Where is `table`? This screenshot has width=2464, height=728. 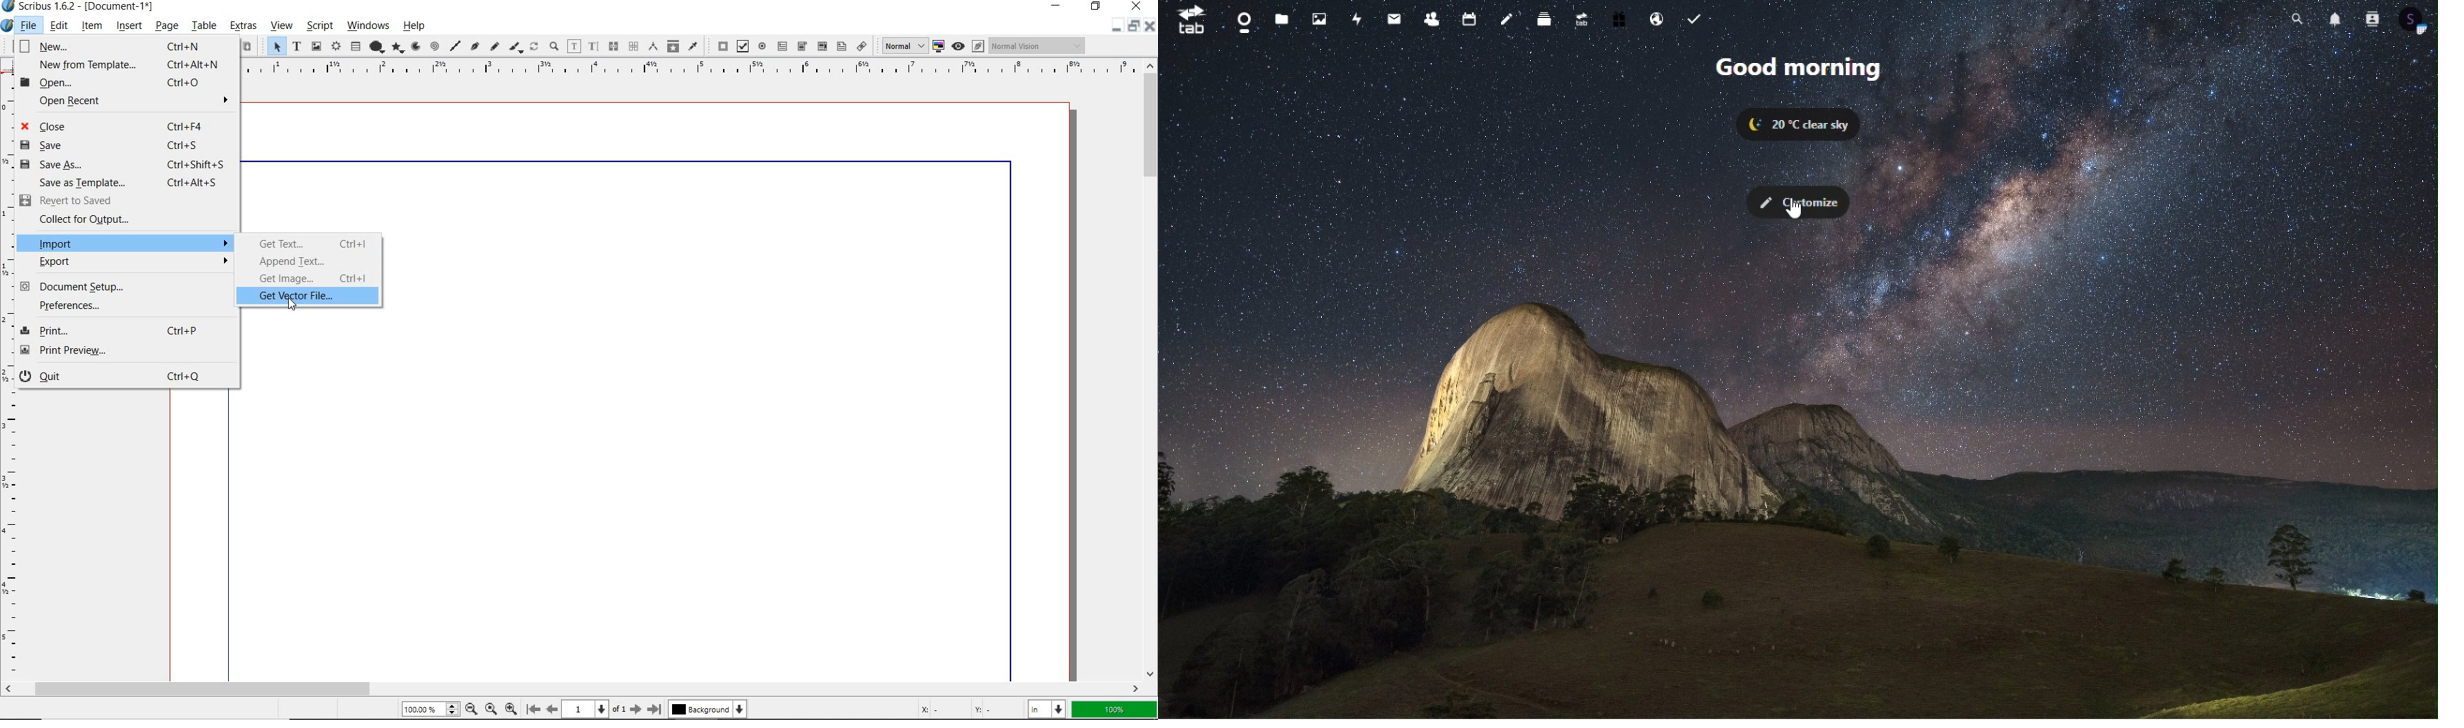
table is located at coordinates (203, 26).